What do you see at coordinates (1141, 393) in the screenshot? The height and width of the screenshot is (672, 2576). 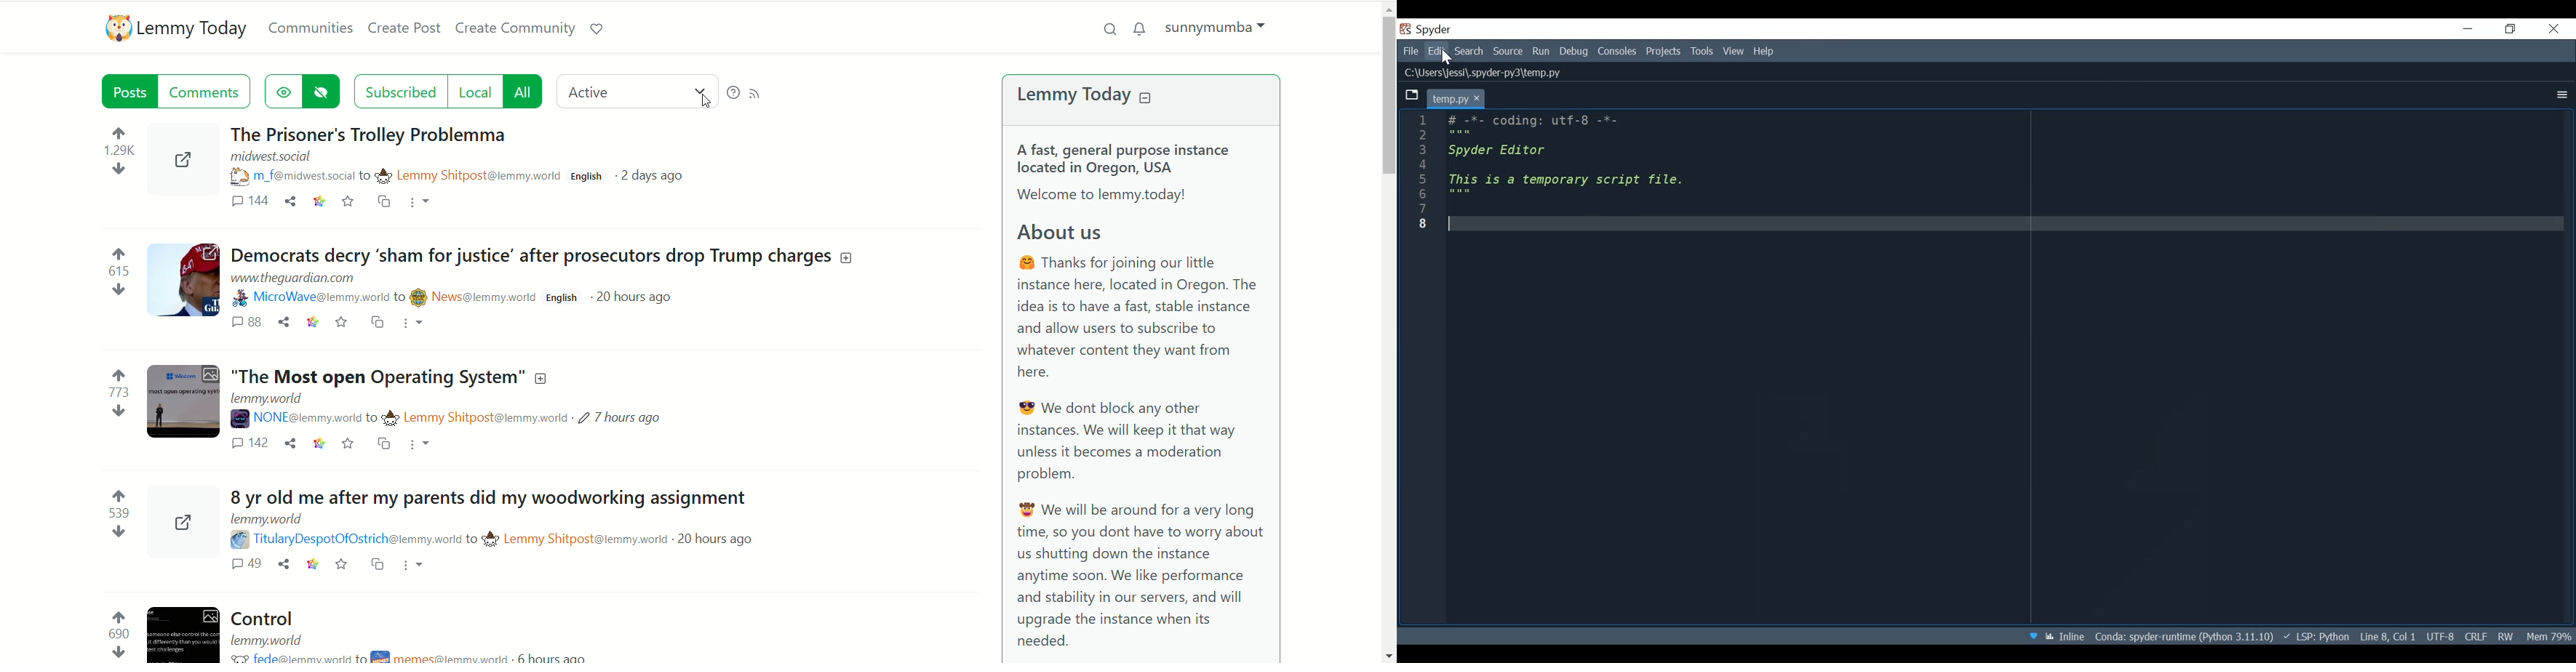 I see `A brief about the Lemmy Today` at bounding box center [1141, 393].